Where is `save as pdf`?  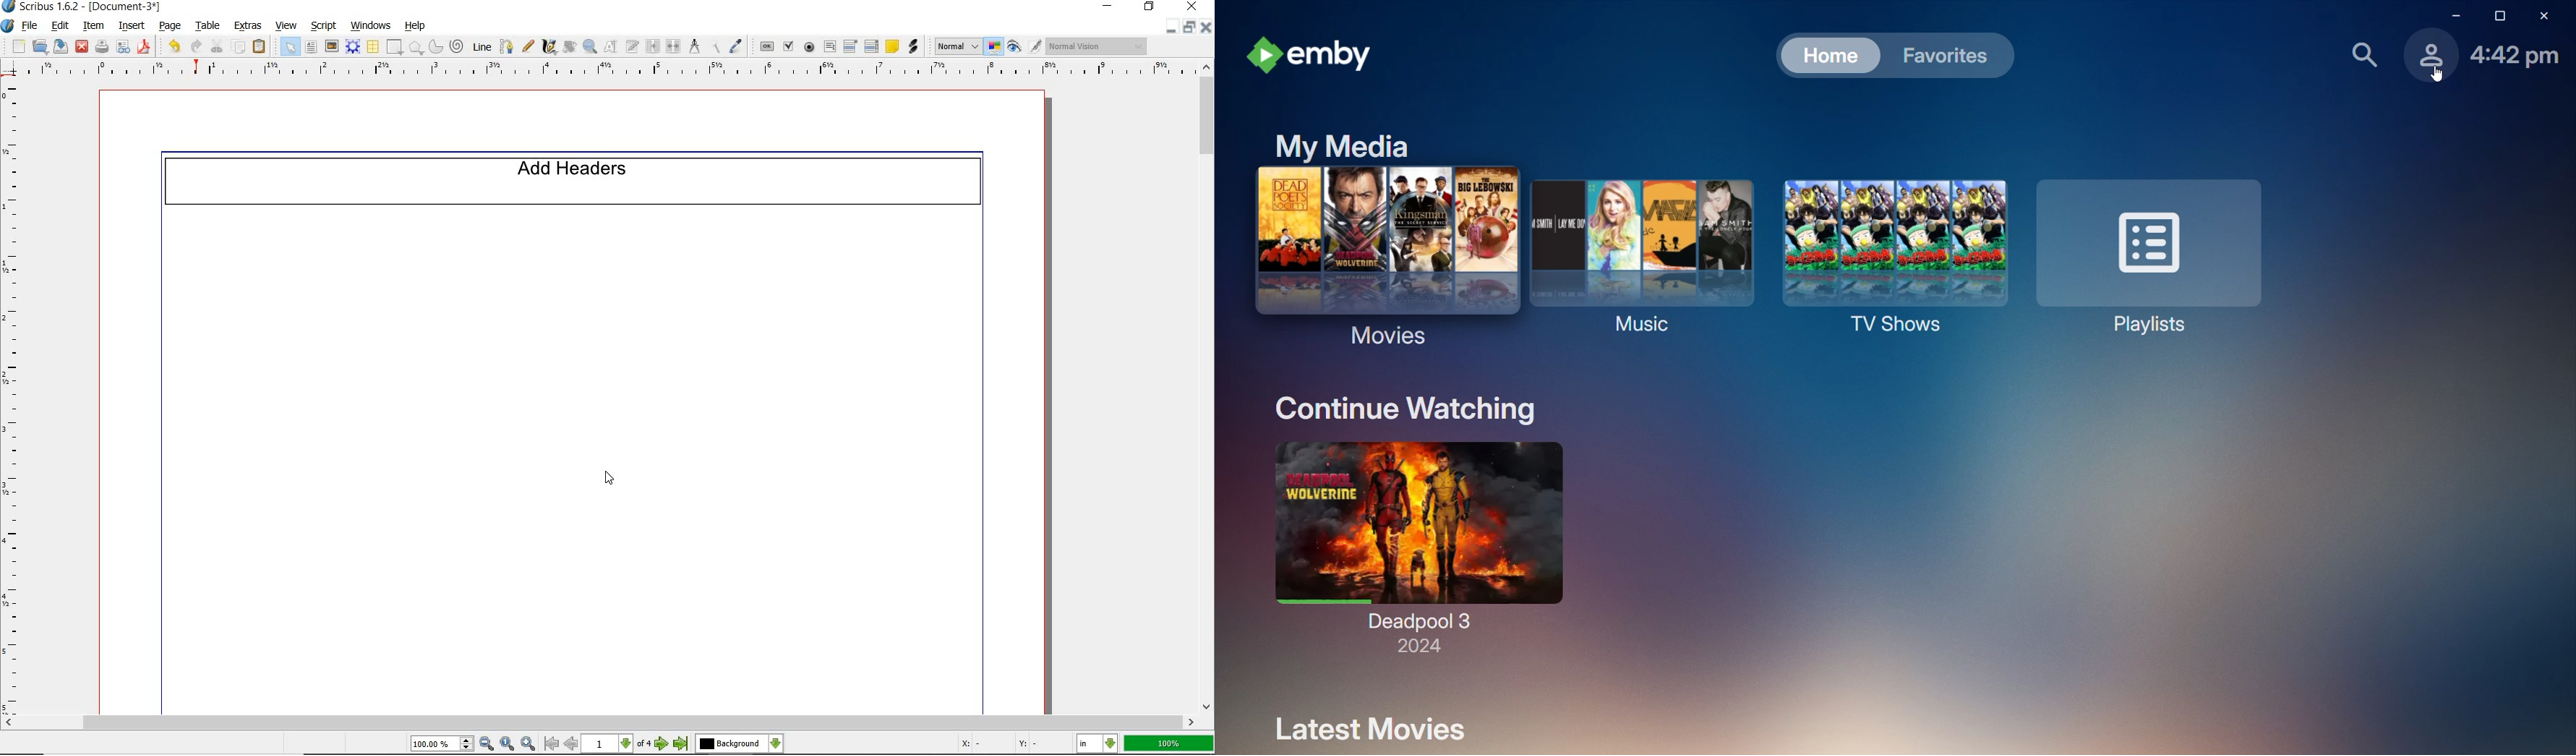
save as pdf is located at coordinates (144, 48).